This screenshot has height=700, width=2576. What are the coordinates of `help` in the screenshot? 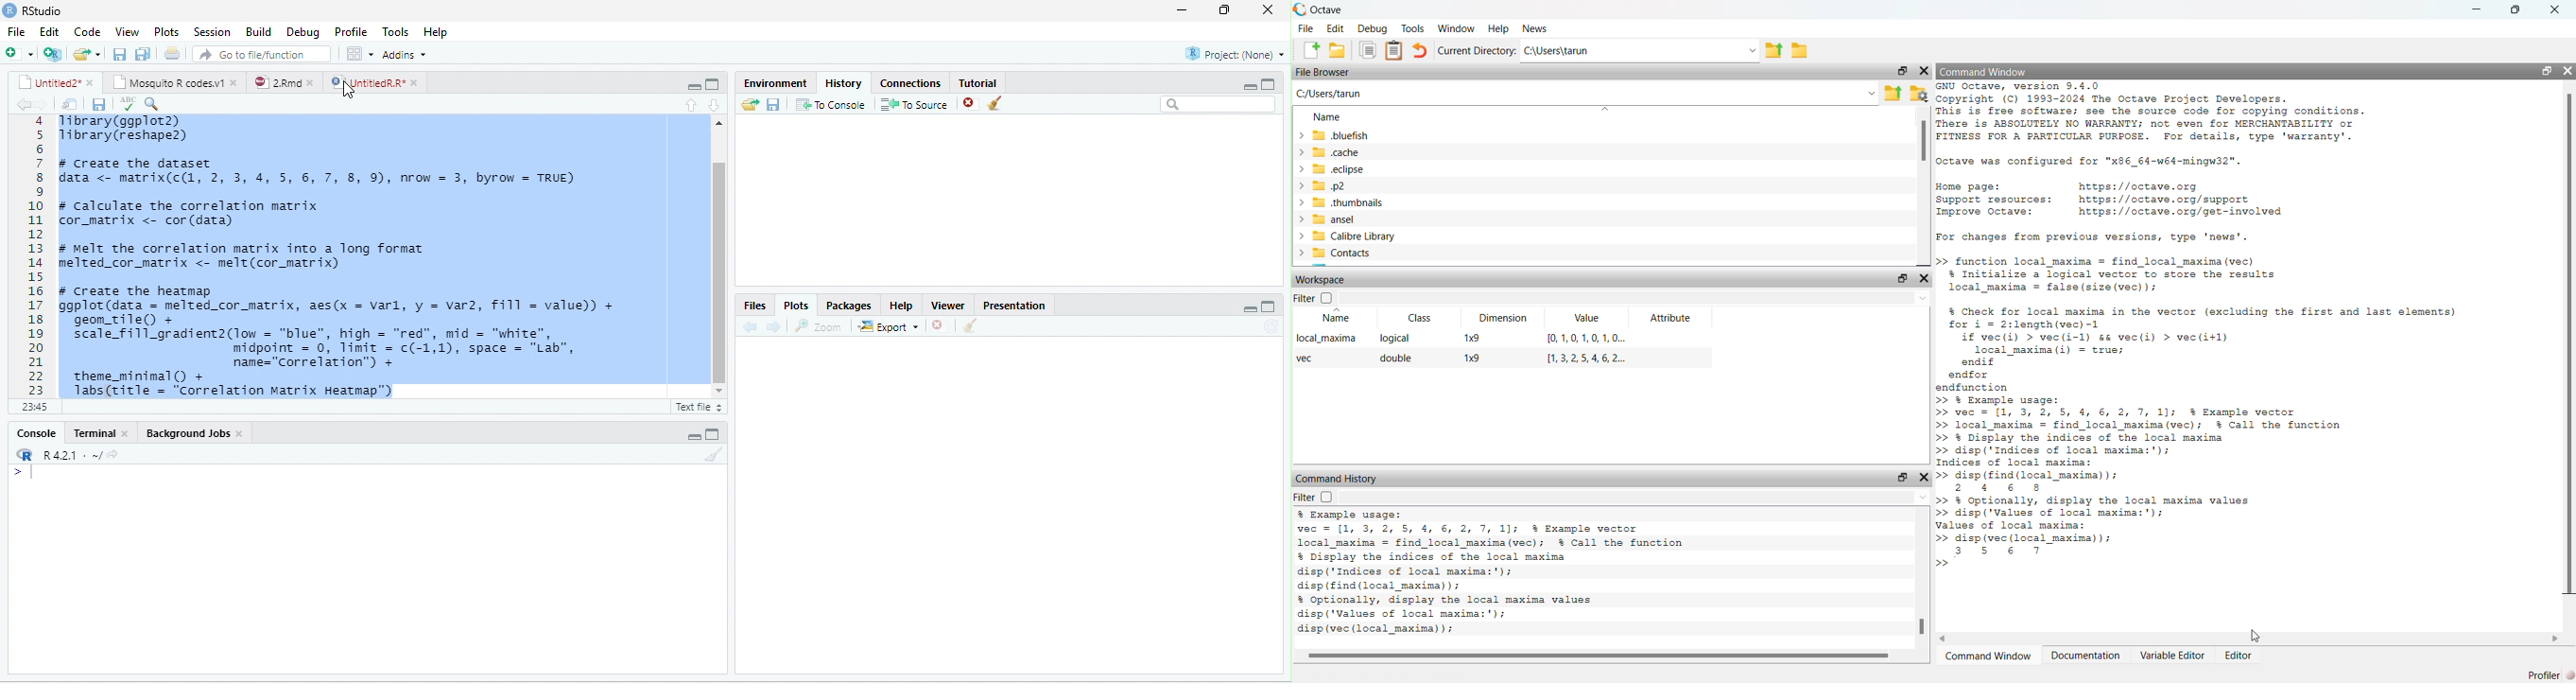 It's located at (899, 305).